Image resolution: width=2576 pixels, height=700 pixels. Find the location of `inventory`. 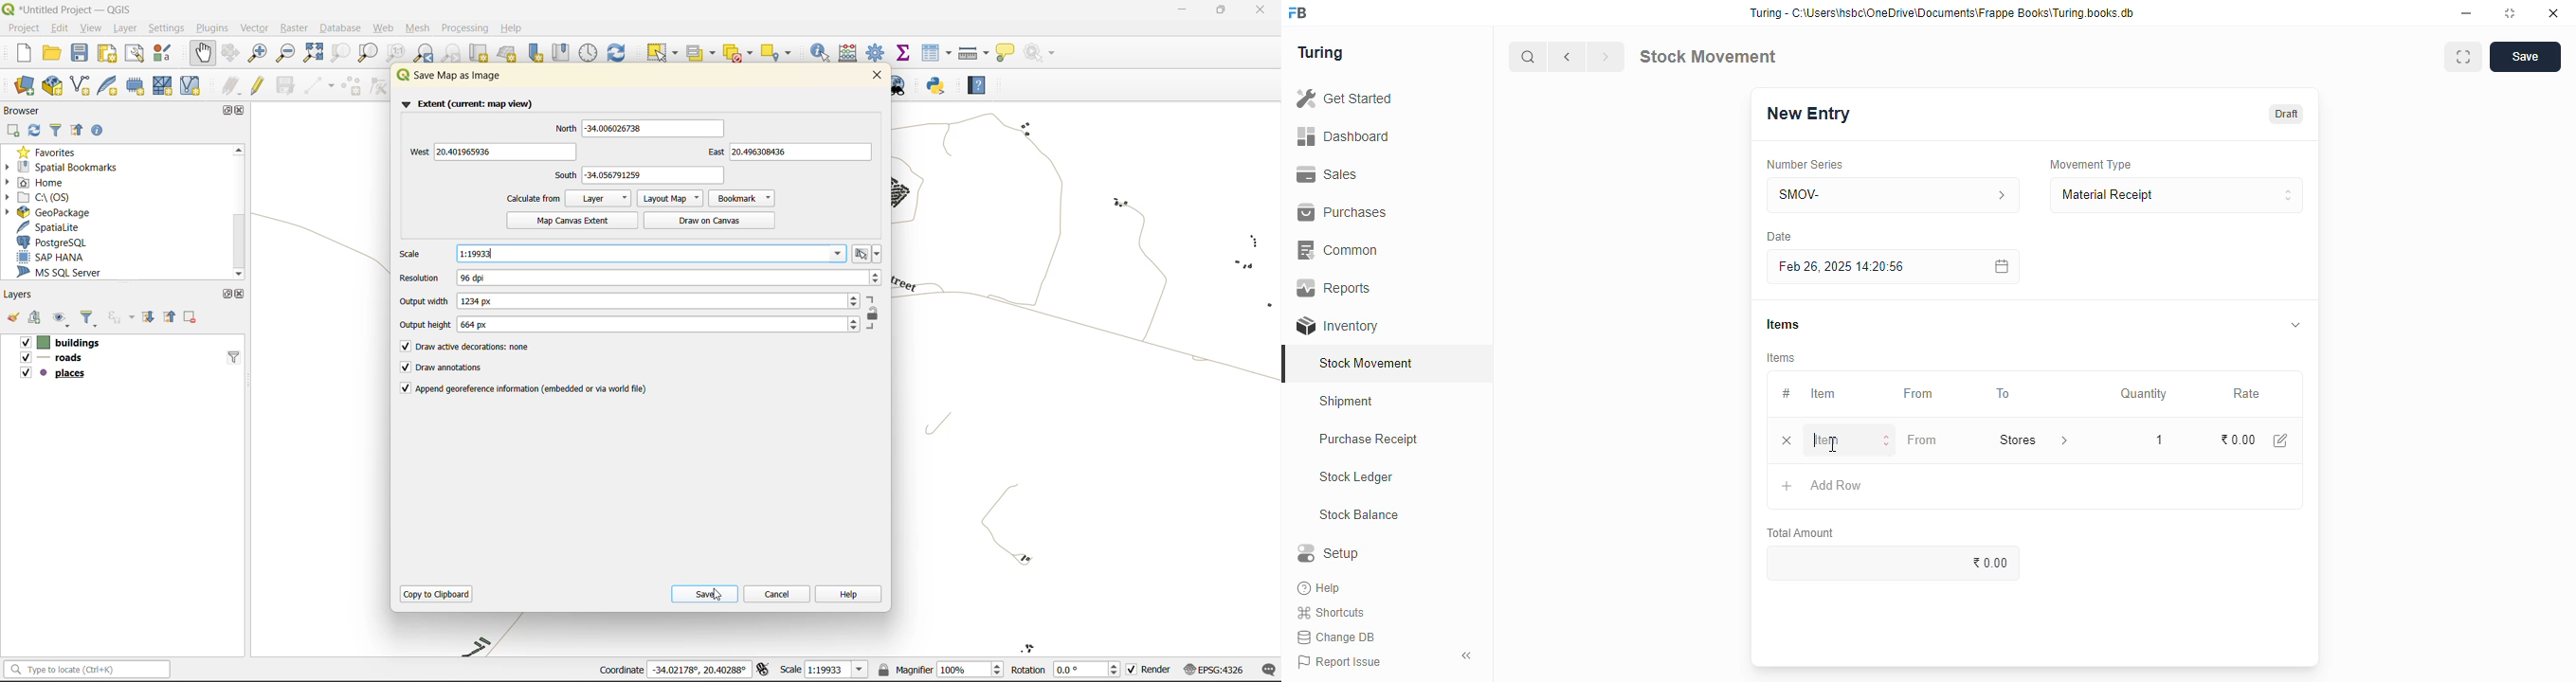

inventory is located at coordinates (1337, 326).